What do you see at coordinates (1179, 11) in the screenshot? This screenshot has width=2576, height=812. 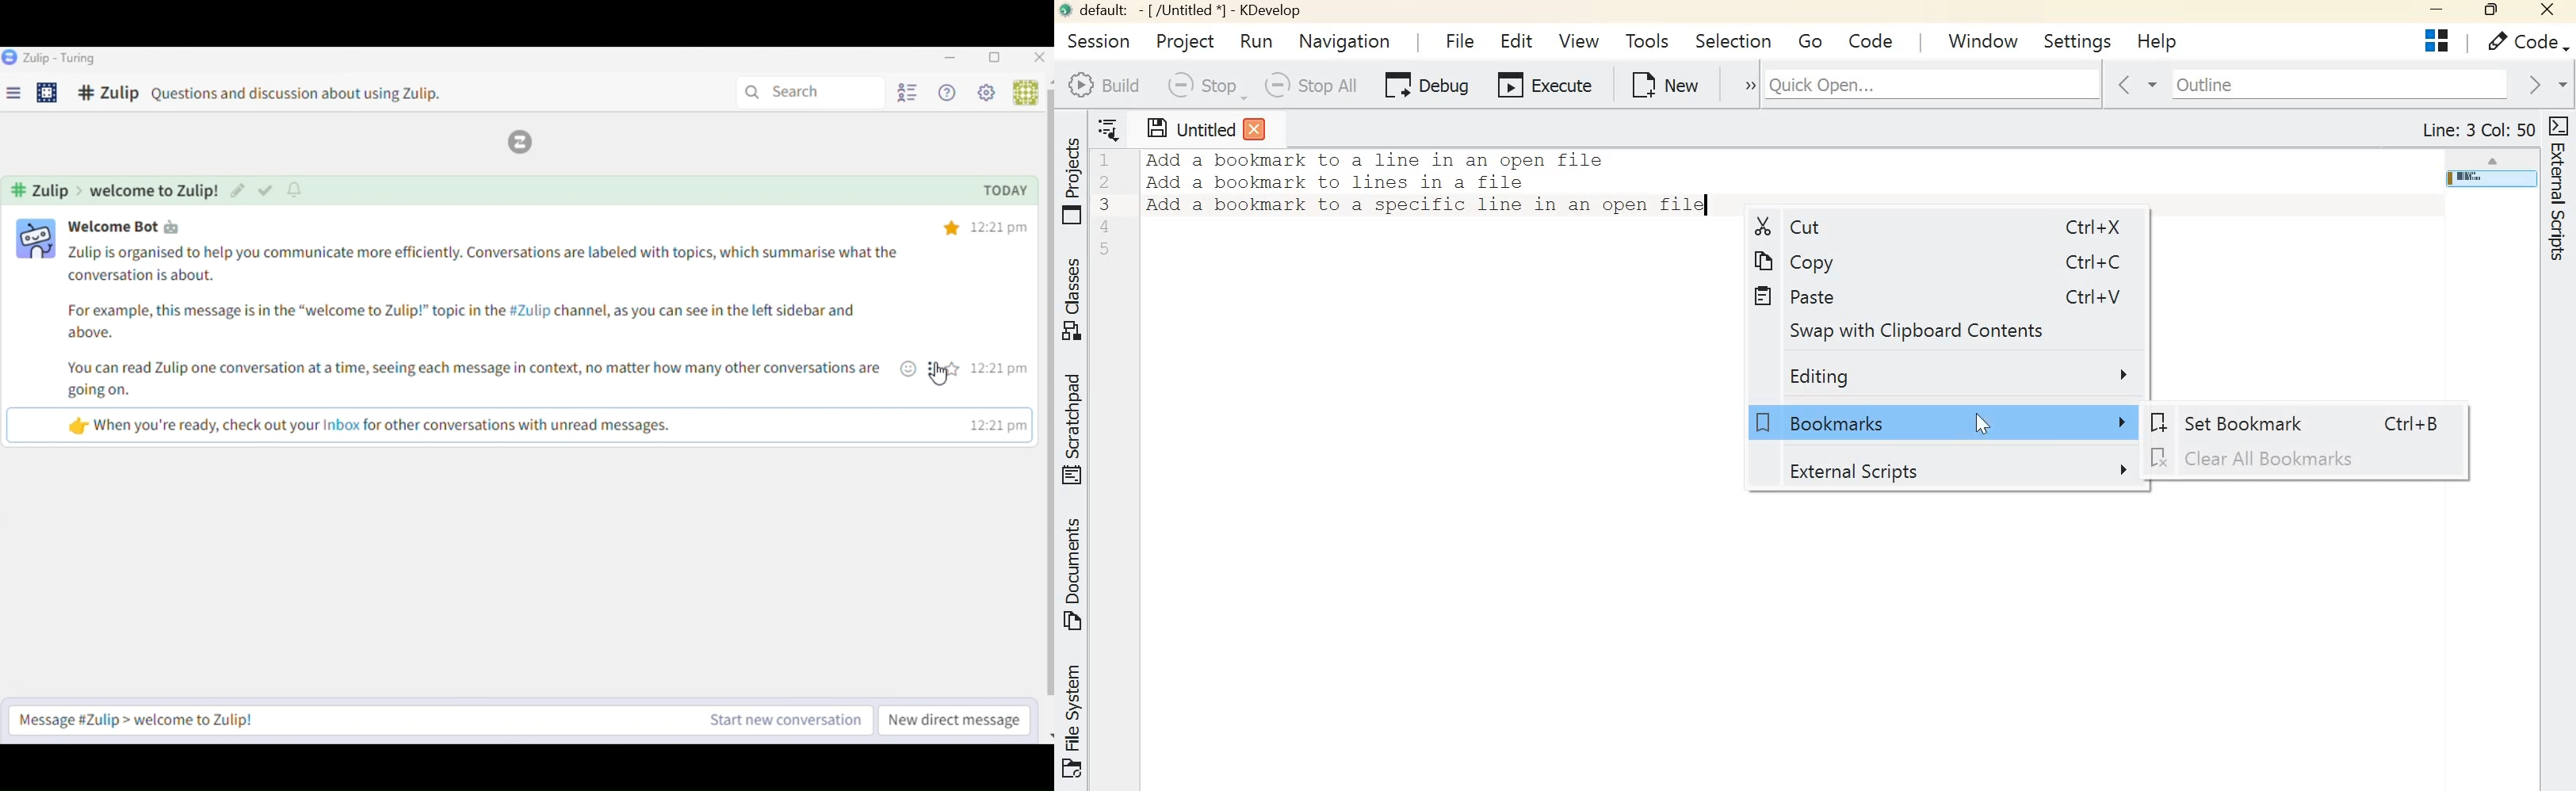 I see `default - [/Untitled*] -  Kdevelop` at bounding box center [1179, 11].